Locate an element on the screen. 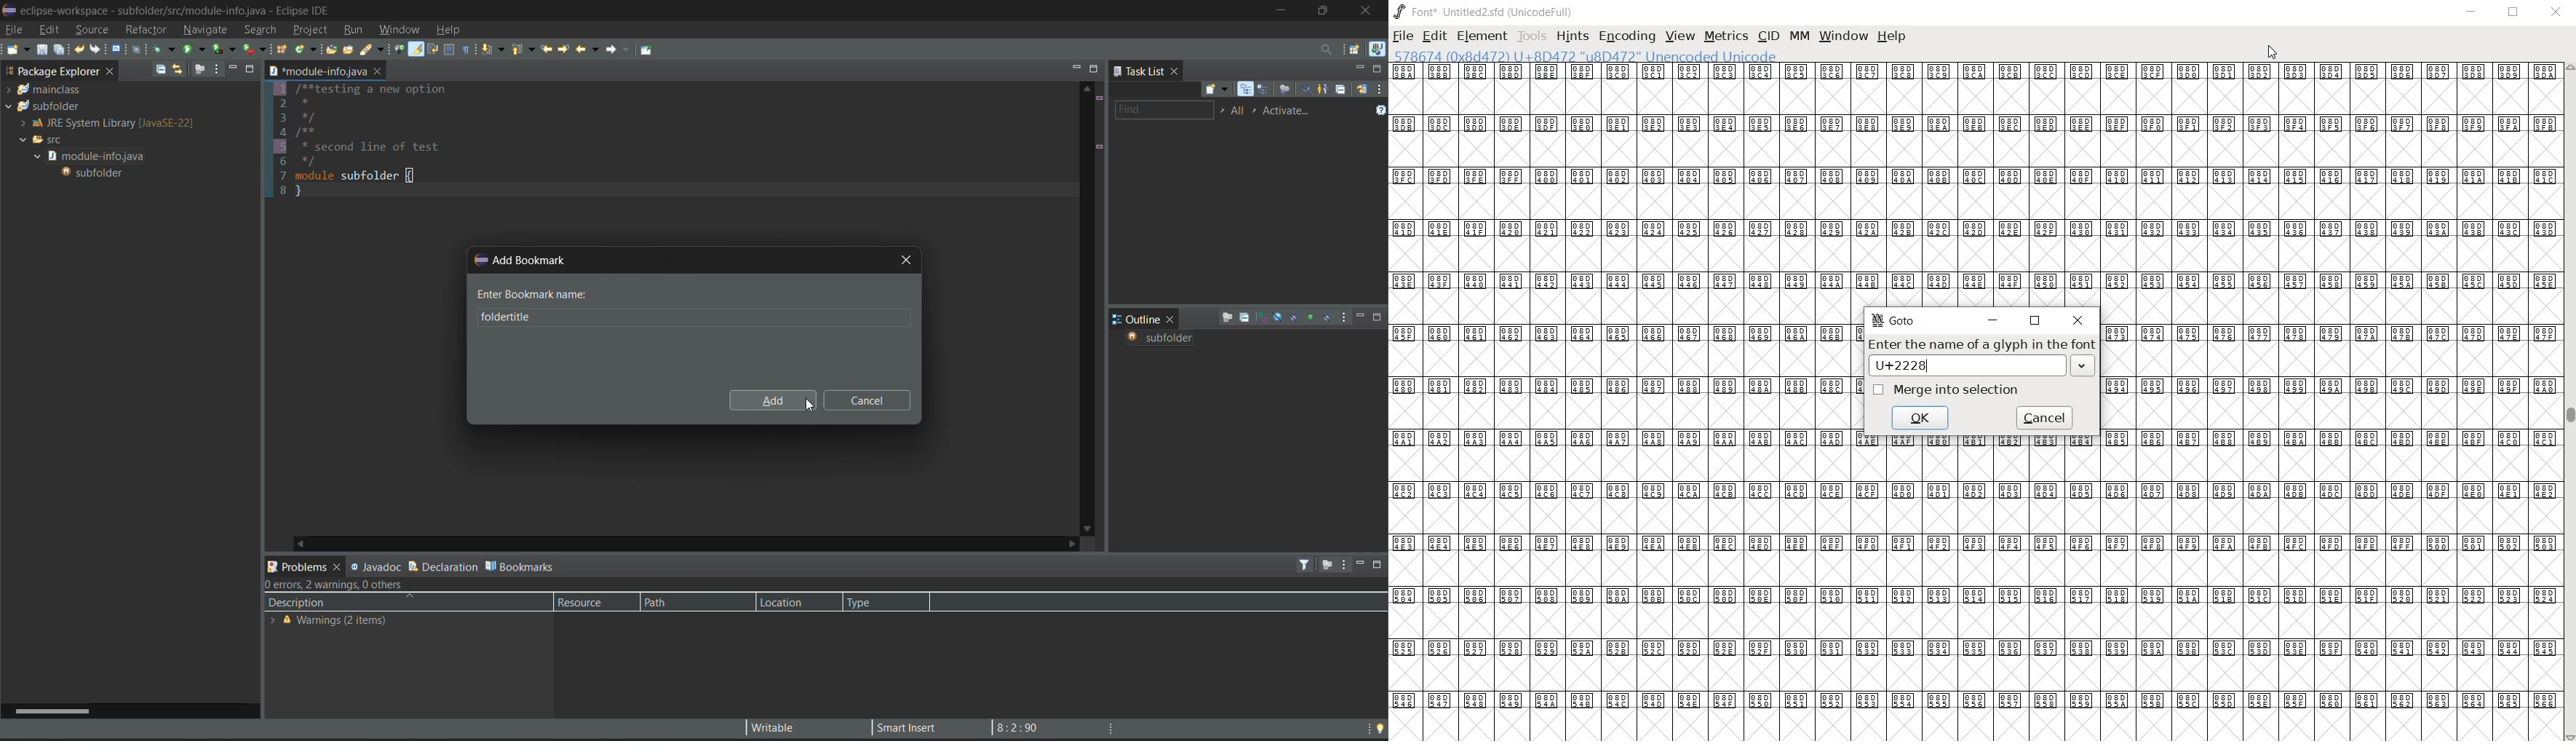 Image resolution: width=2576 pixels, height=756 pixels. minimize is located at coordinates (1359, 562).